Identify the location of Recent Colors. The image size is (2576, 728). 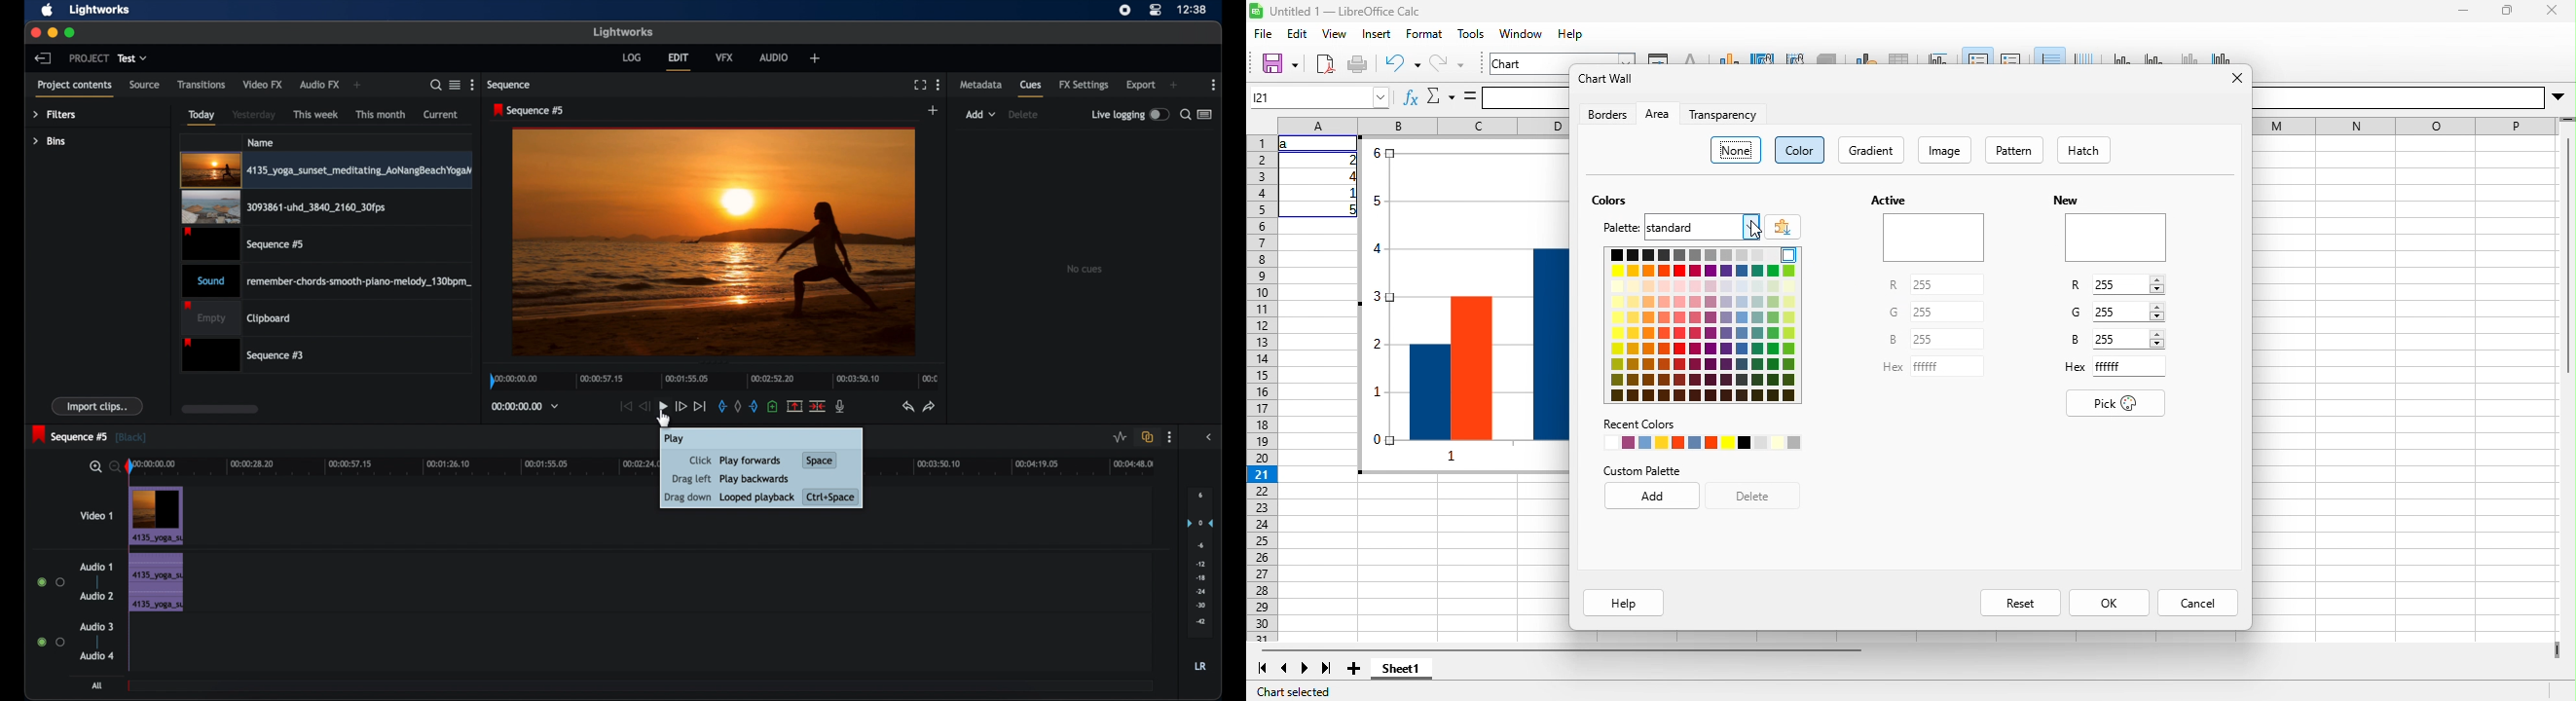
(1639, 424).